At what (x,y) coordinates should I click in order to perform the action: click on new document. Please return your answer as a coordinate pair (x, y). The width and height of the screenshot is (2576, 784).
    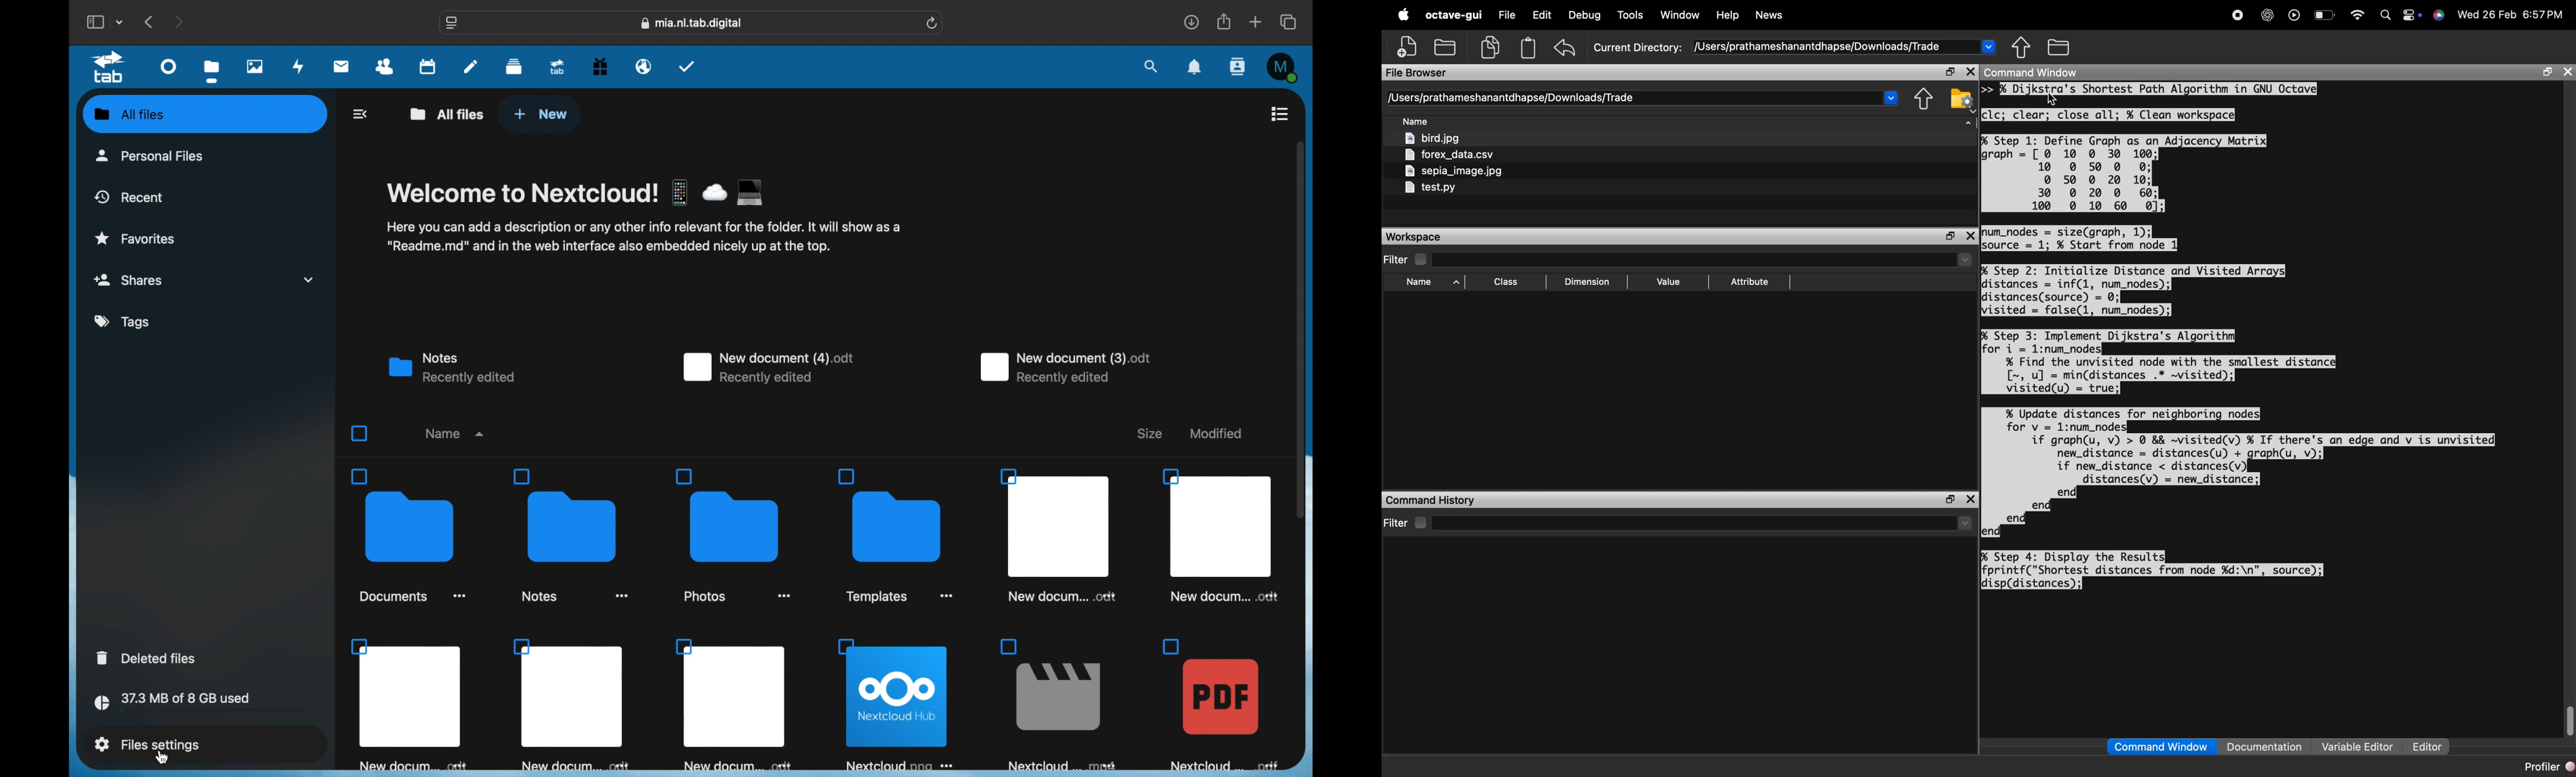
    Looking at the image, I should click on (768, 367).